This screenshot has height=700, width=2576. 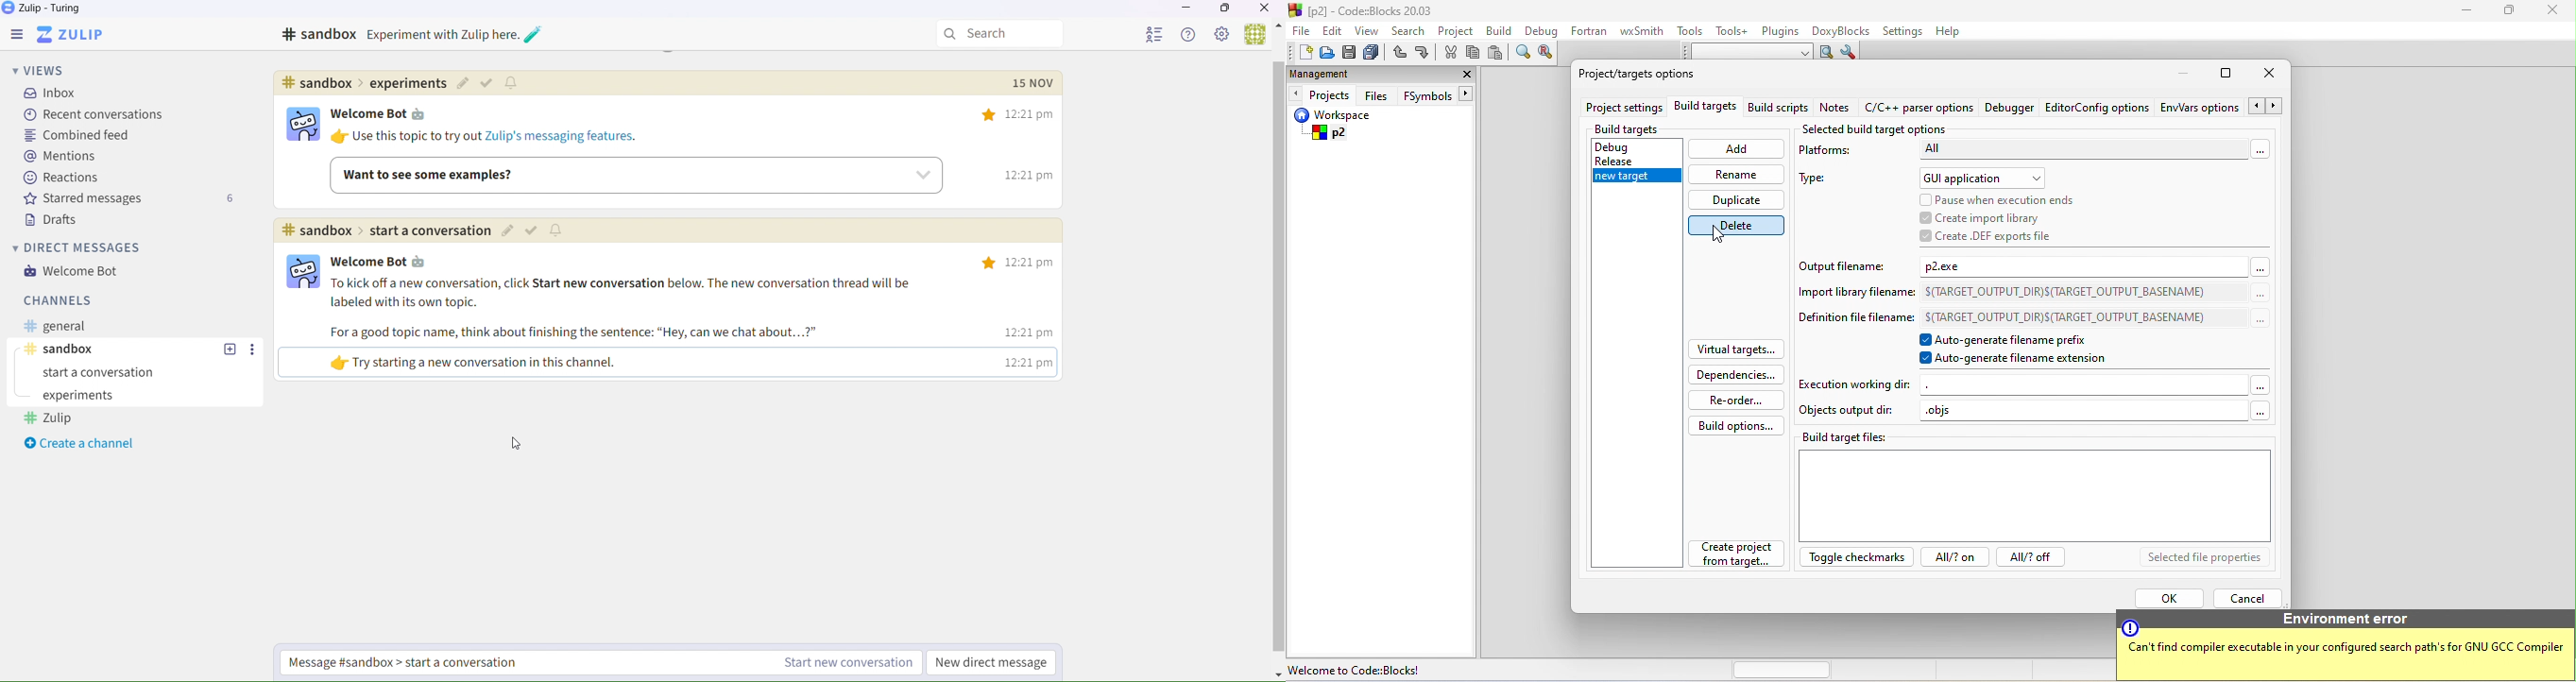 I want to click on rename, so click(x=1735, y=174).